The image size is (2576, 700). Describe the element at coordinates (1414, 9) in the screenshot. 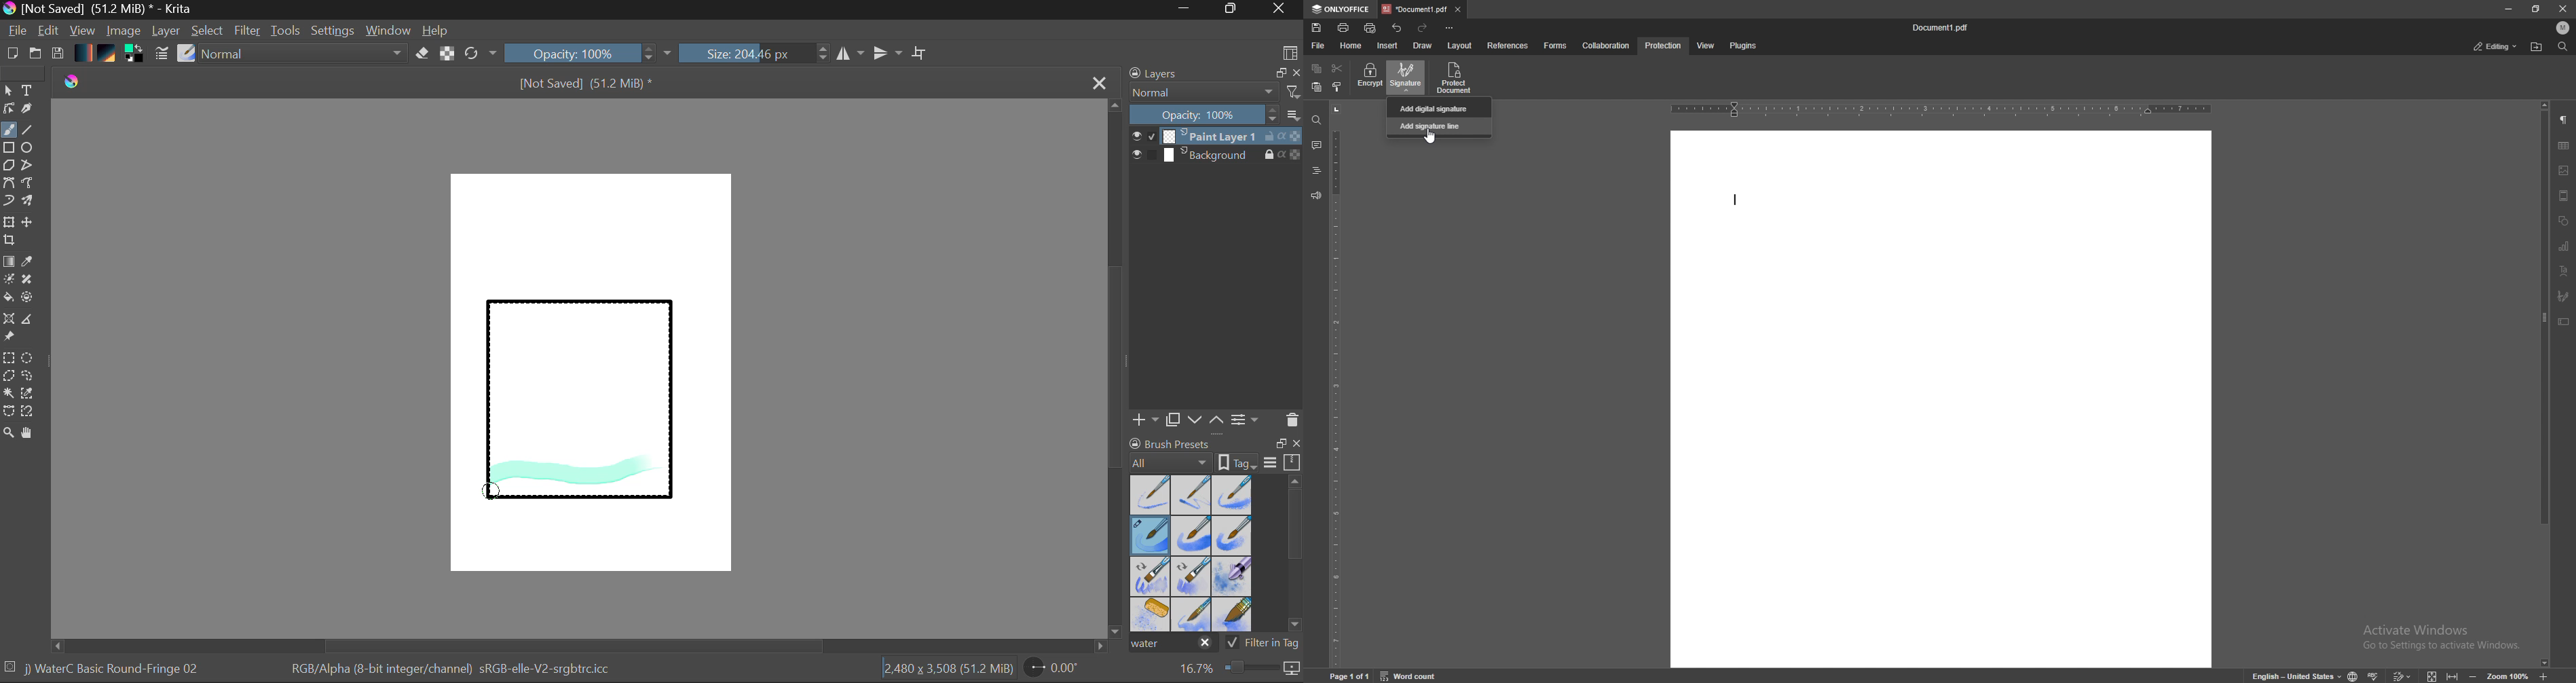

I see `tab` at that location.